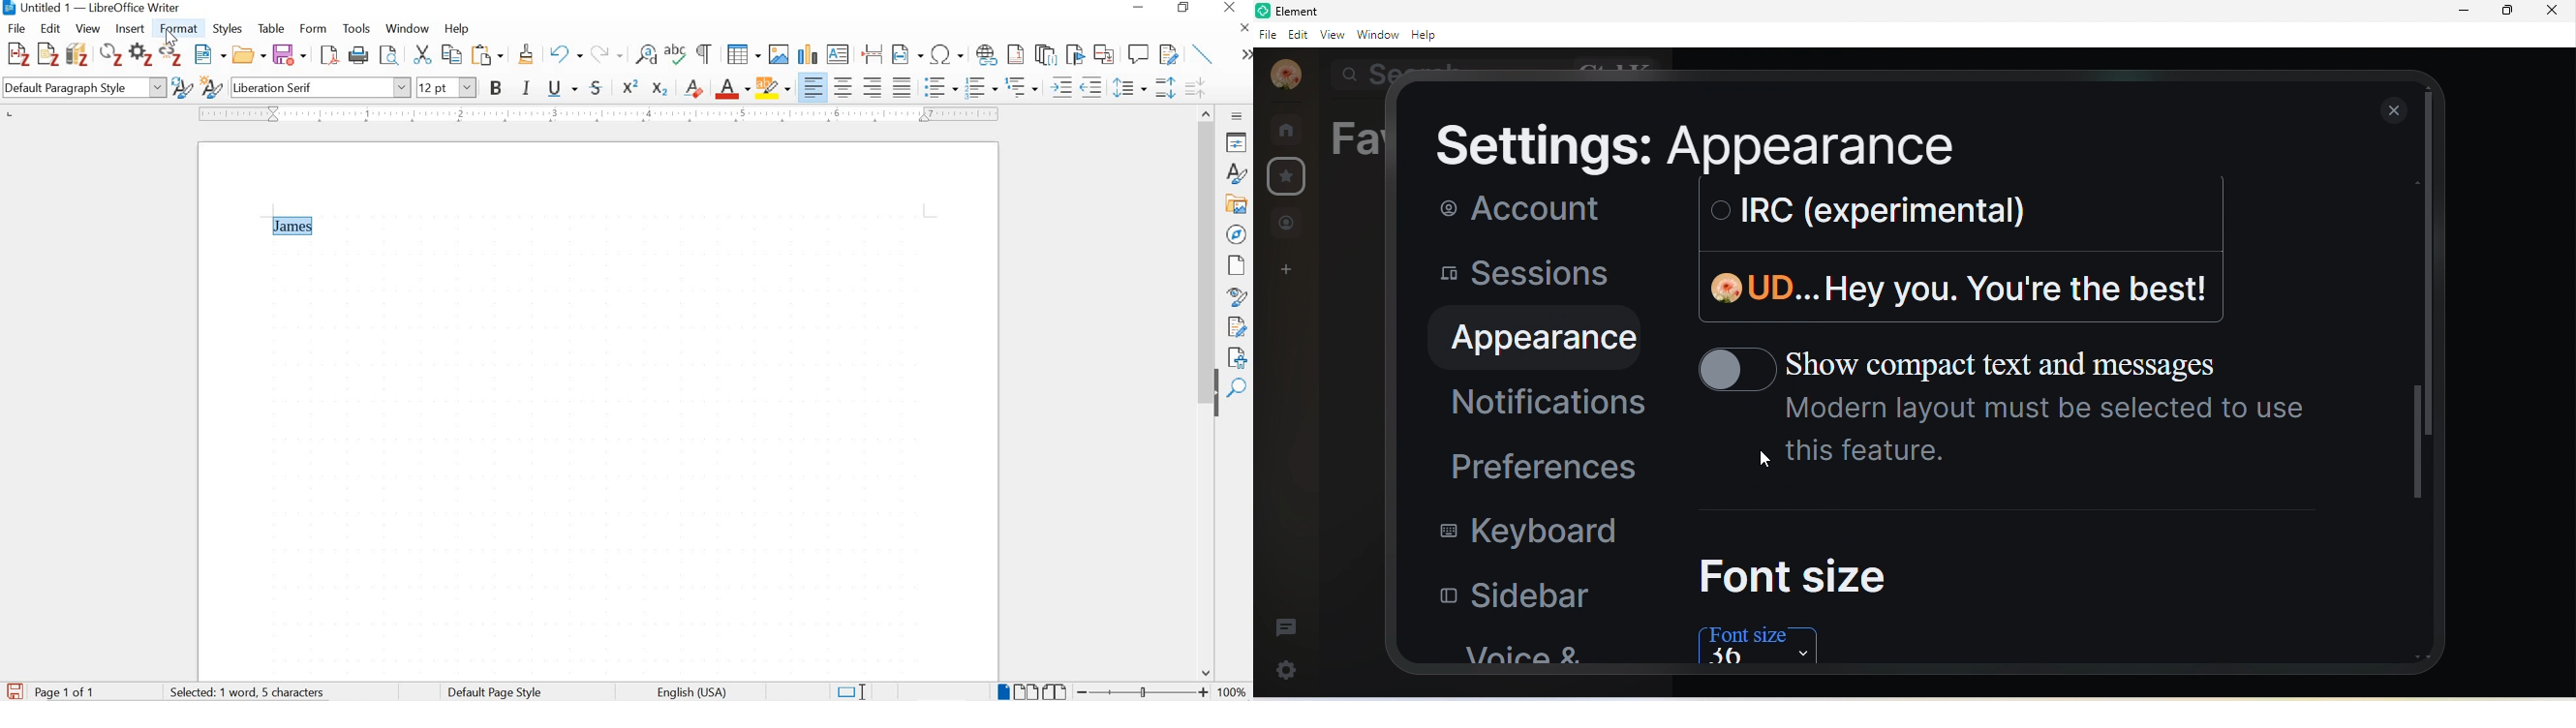  I want to click on window, so click(1380, 34).